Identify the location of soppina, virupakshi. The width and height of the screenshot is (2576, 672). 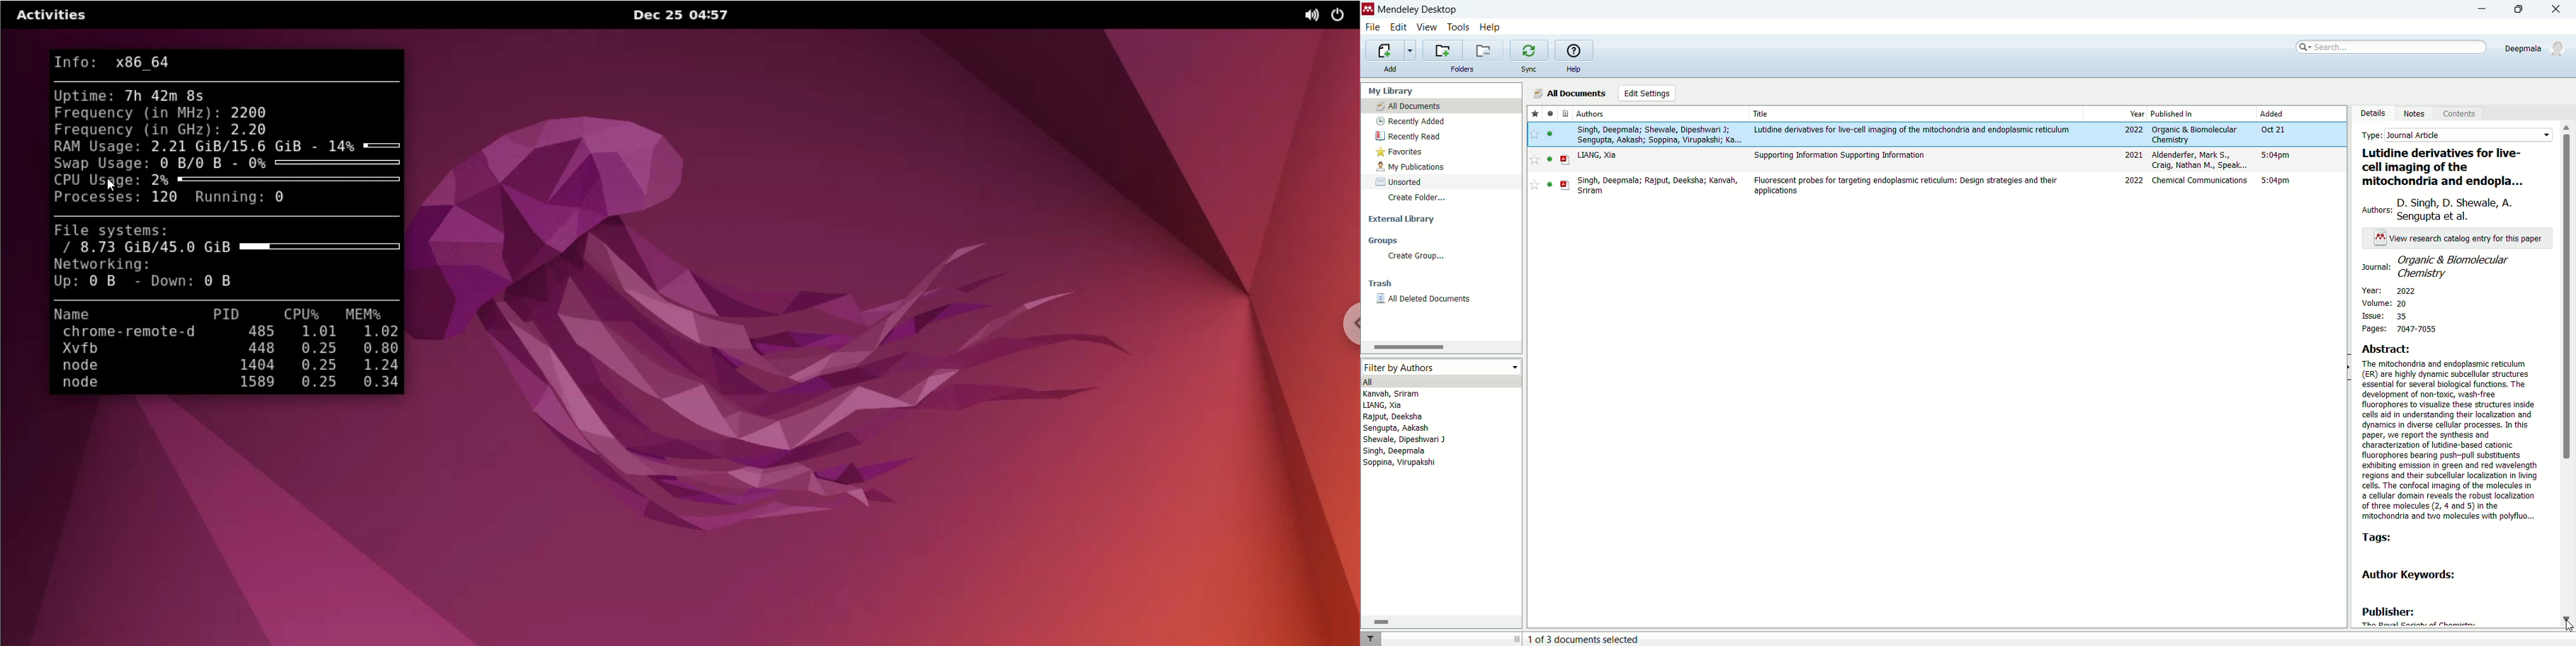
(1400, 462).